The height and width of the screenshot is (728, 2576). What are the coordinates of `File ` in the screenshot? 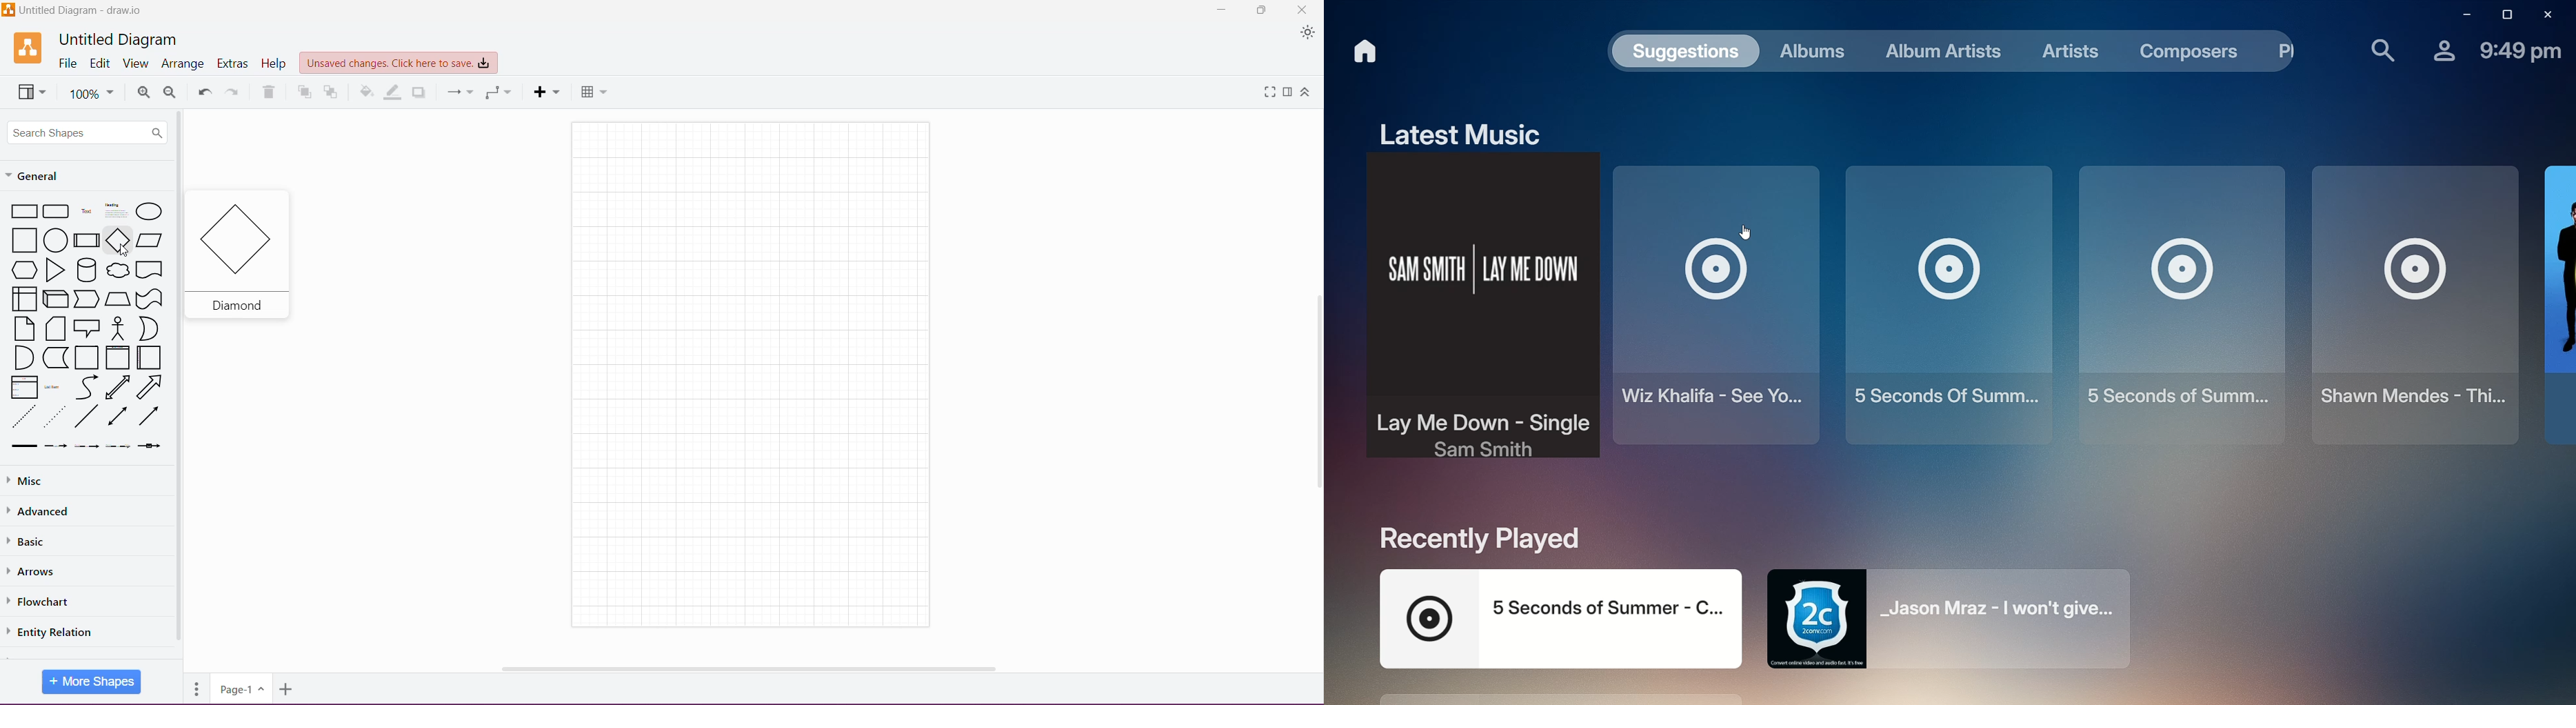 It's located at (68, 63).